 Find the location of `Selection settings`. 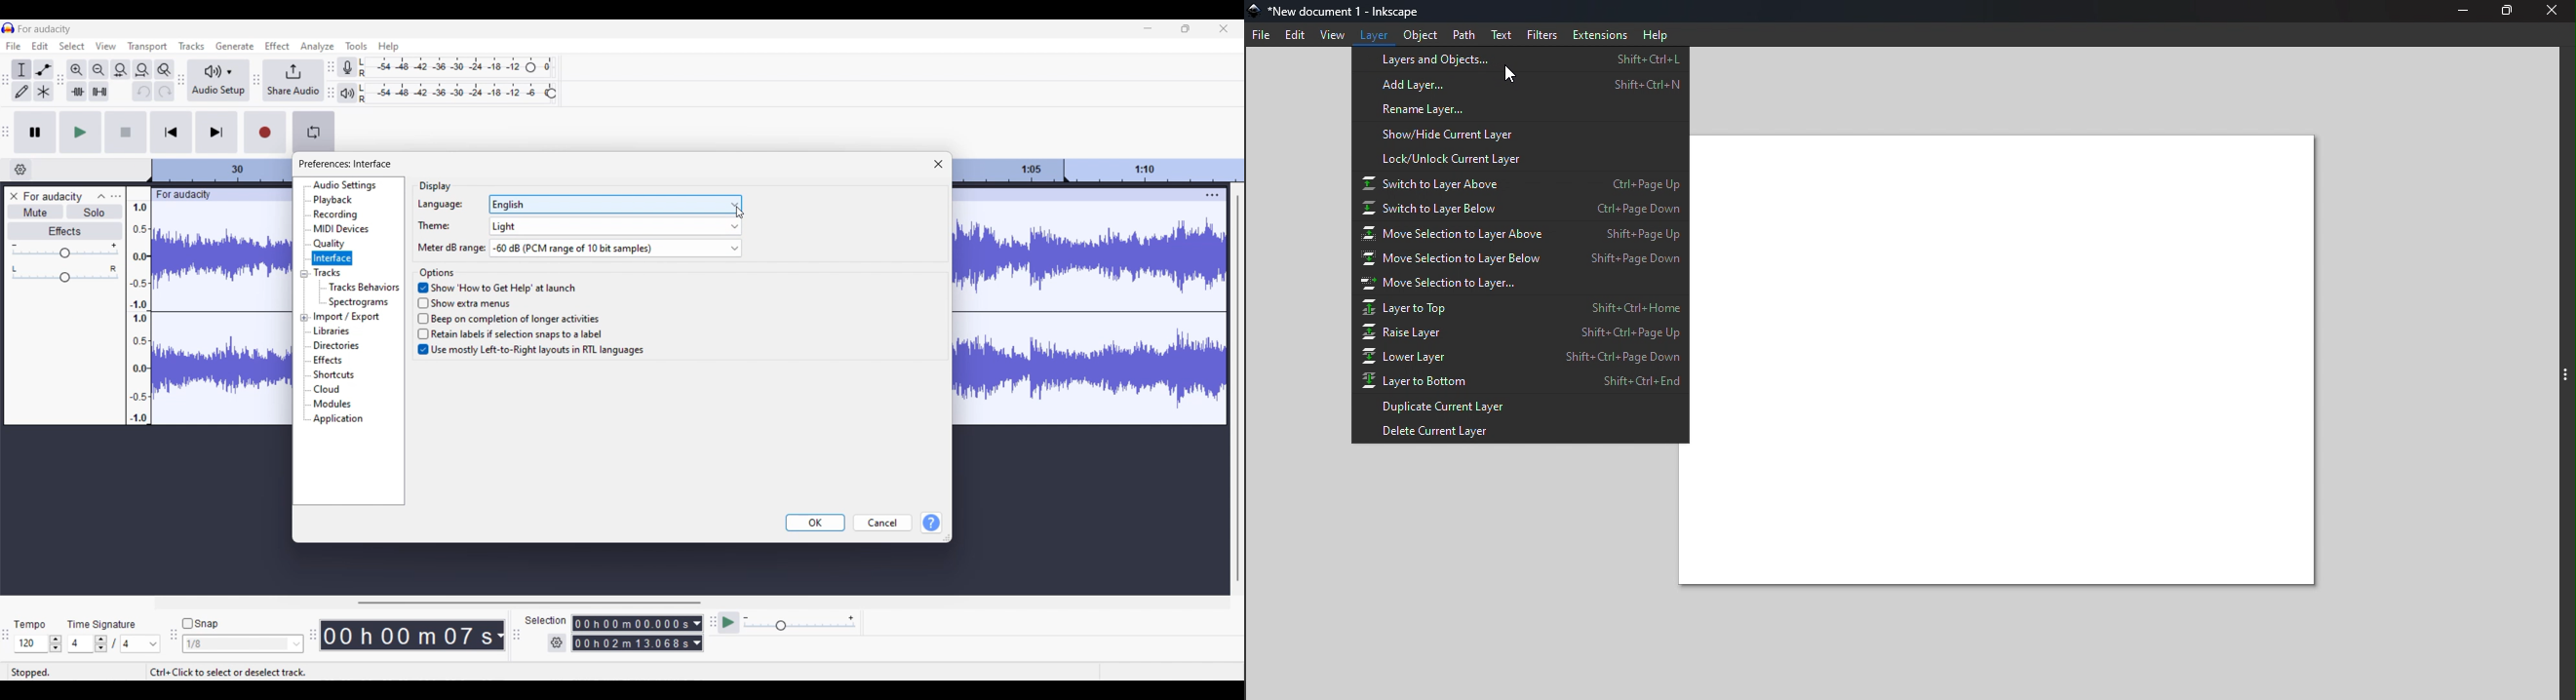

Selection settings is located at coordinates (557, 643).